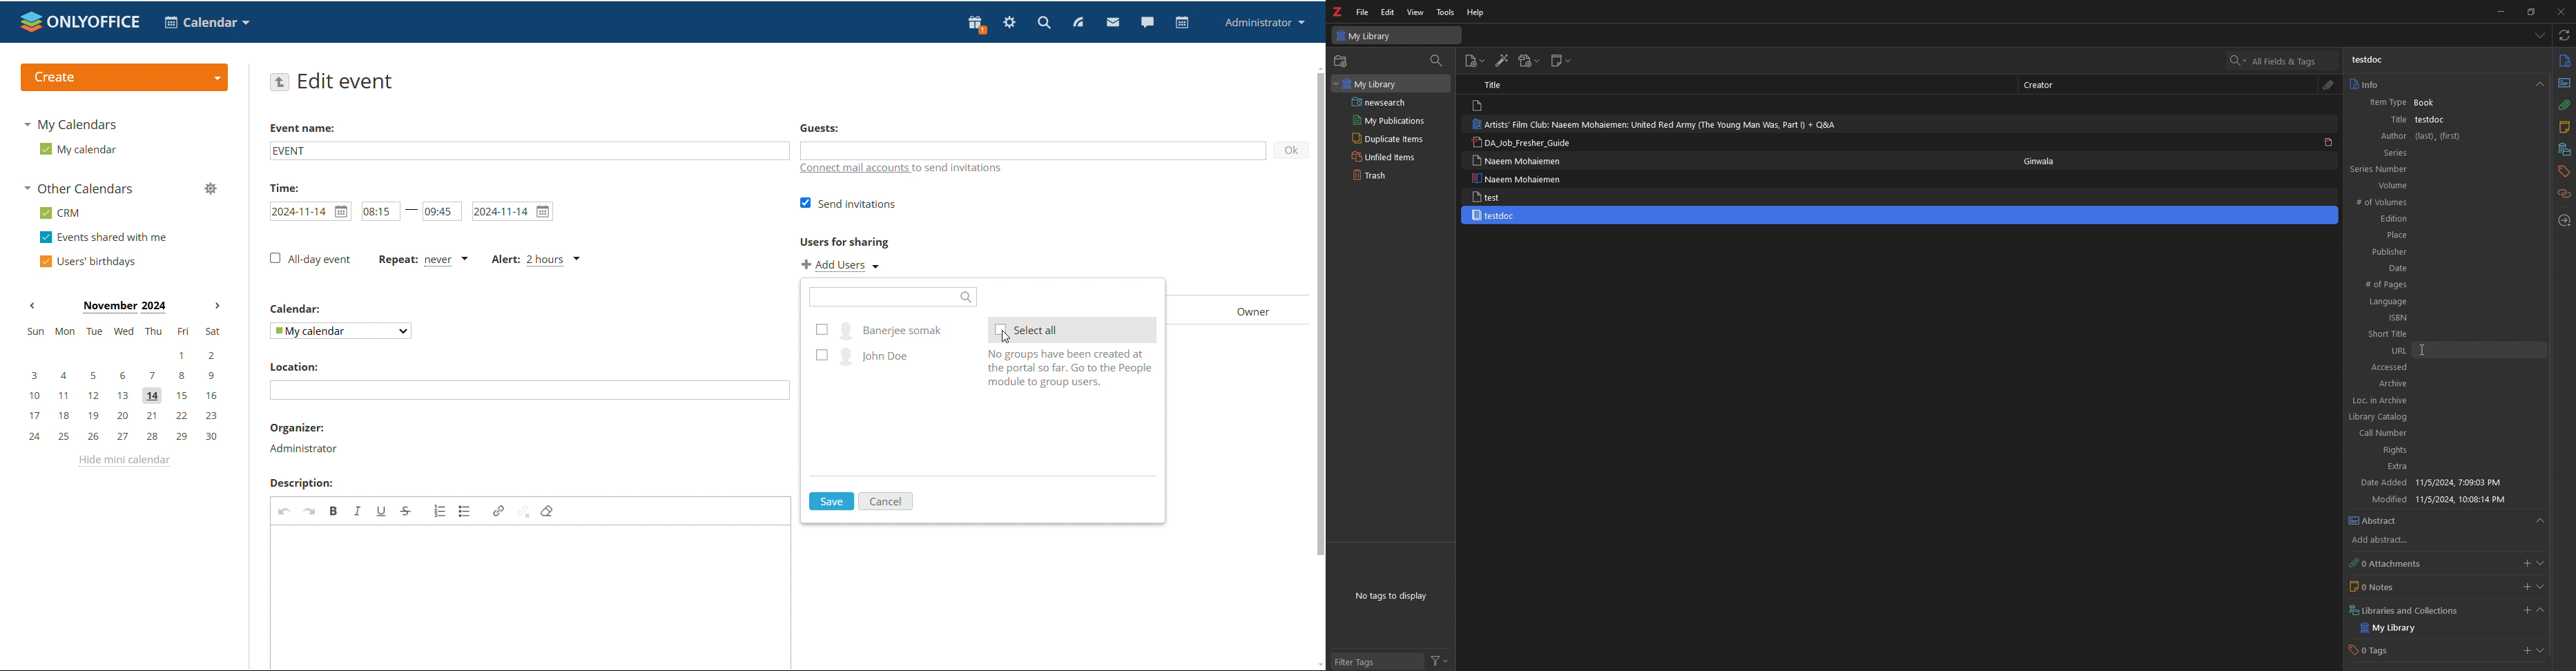 This screenshot has width=2576, height=672. What do you see at coordinates (2379, 650) in the screenshot?
I see `0 Tags` at bounding box center [2379, 650].